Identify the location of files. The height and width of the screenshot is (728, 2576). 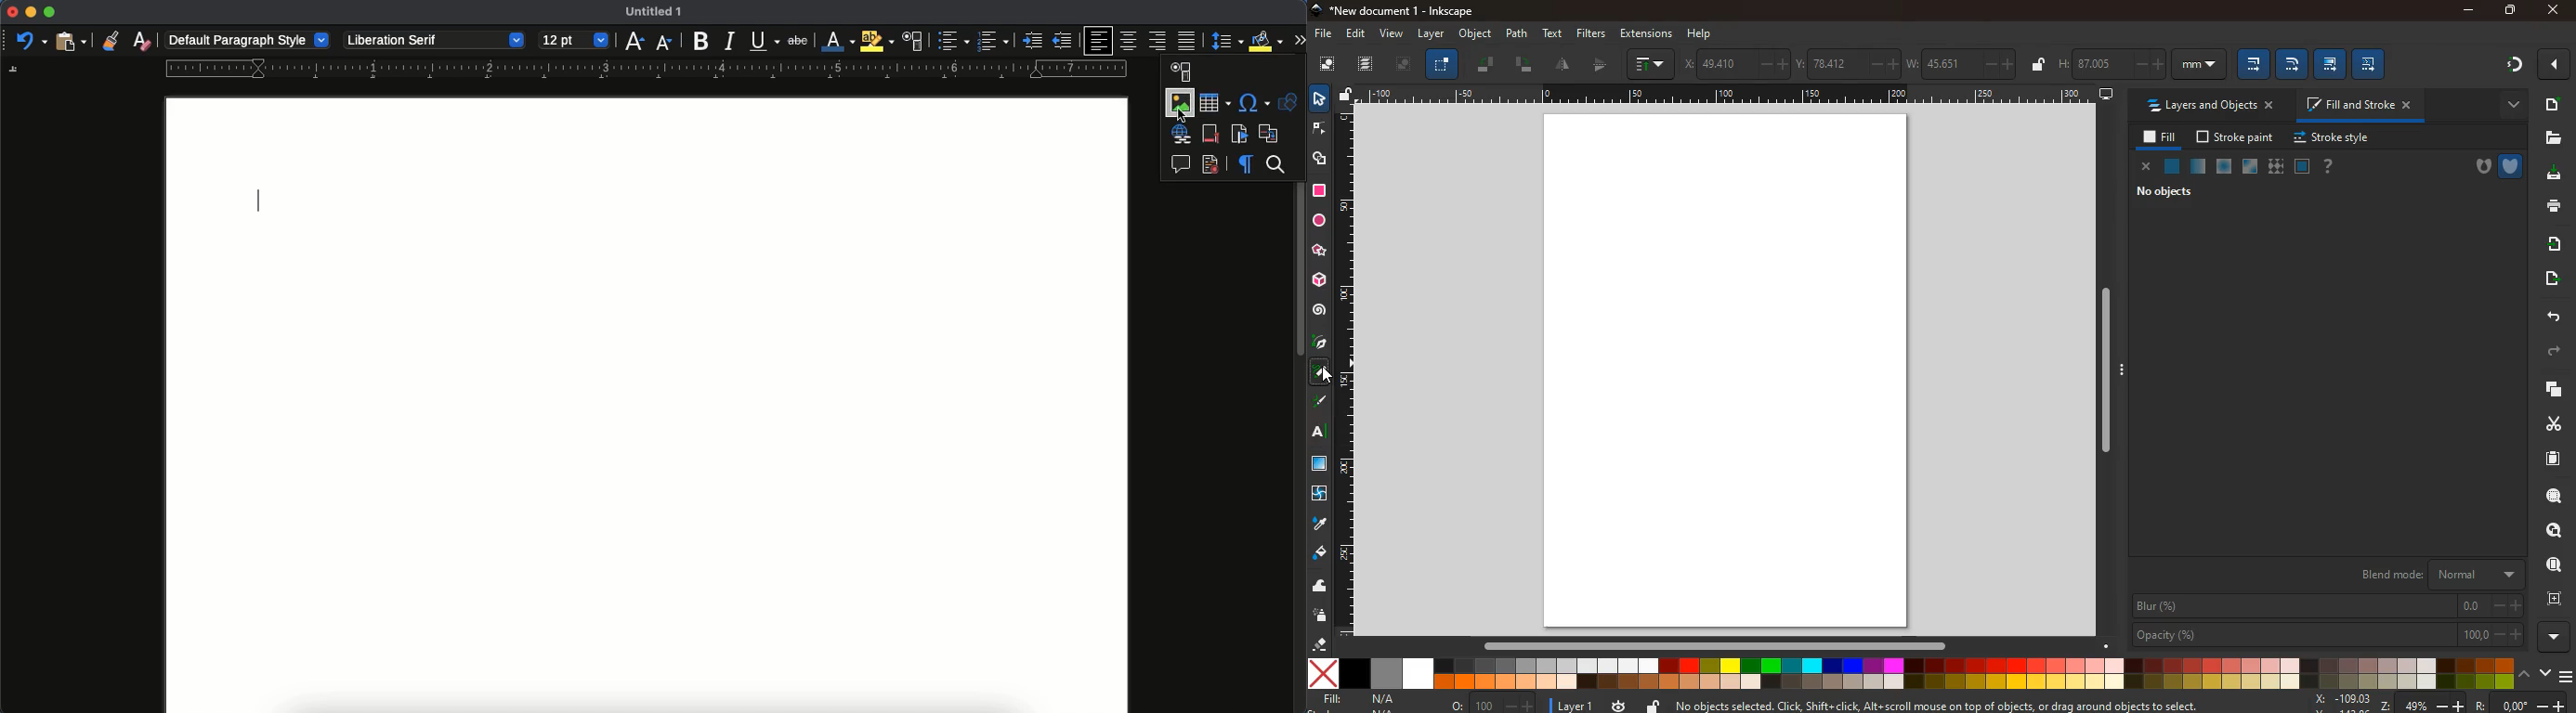
(2553, 138).